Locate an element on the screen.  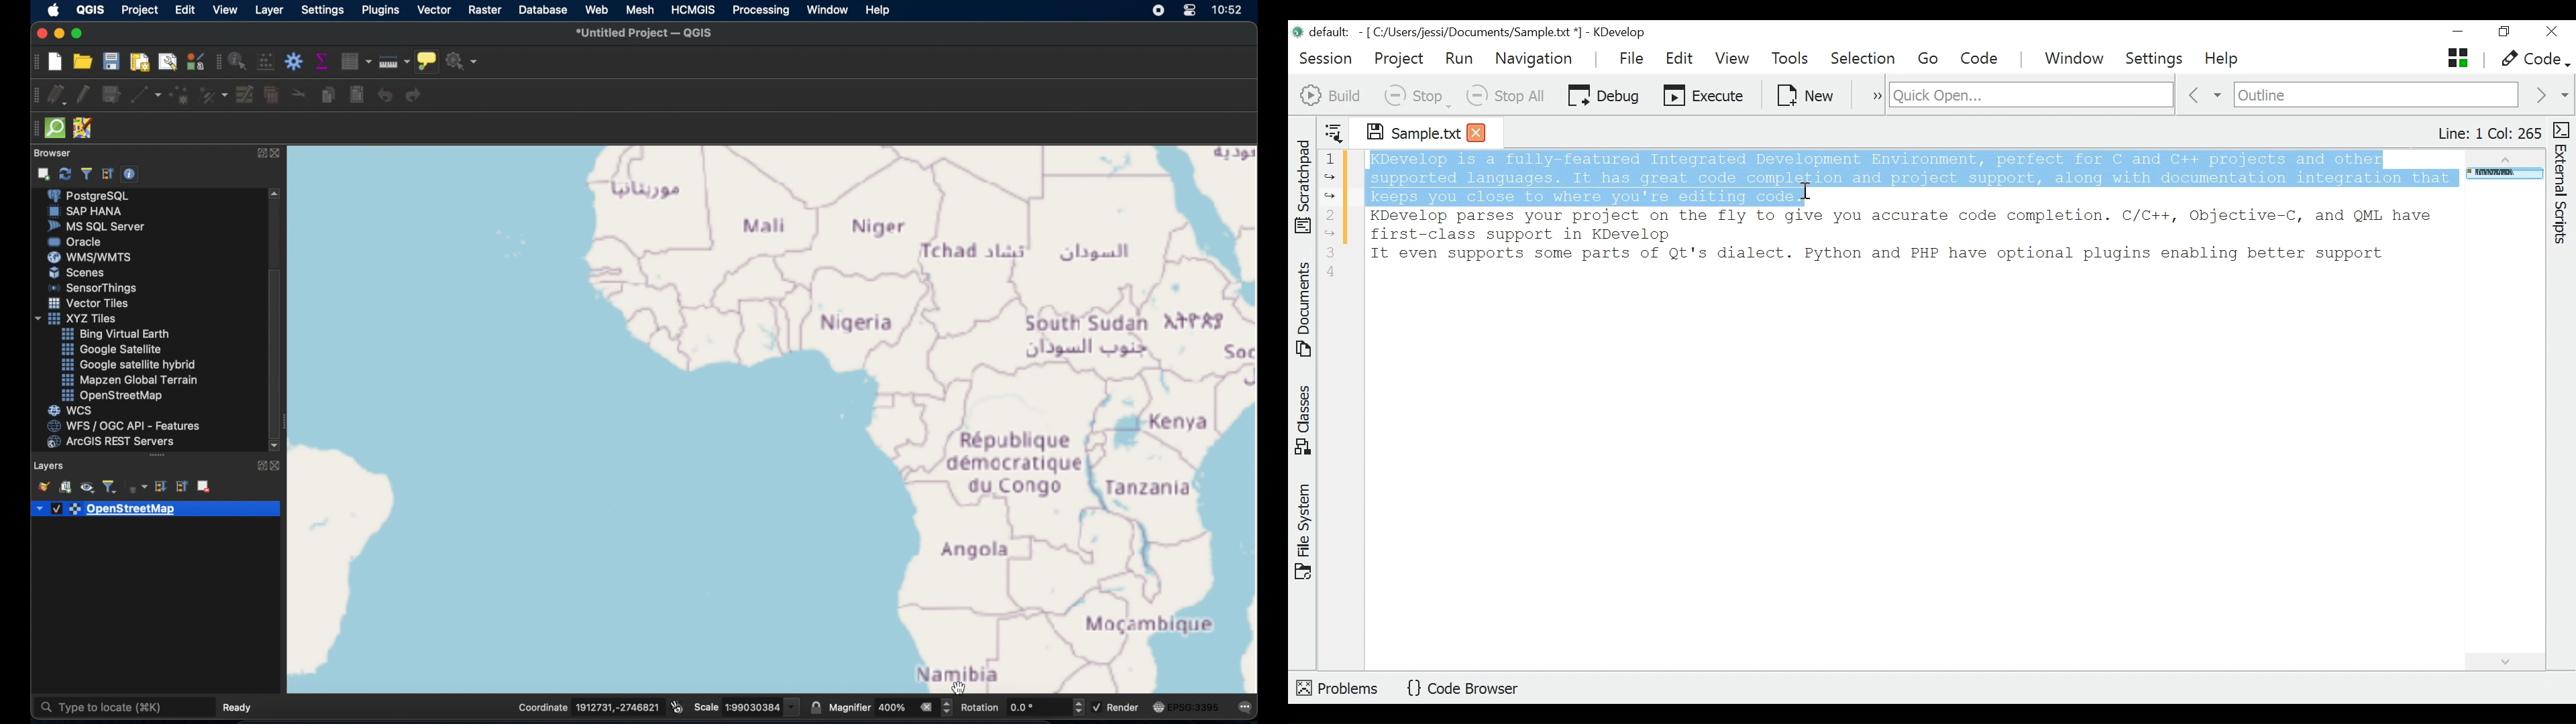
open field calculator is located at coordinates (264, 62).